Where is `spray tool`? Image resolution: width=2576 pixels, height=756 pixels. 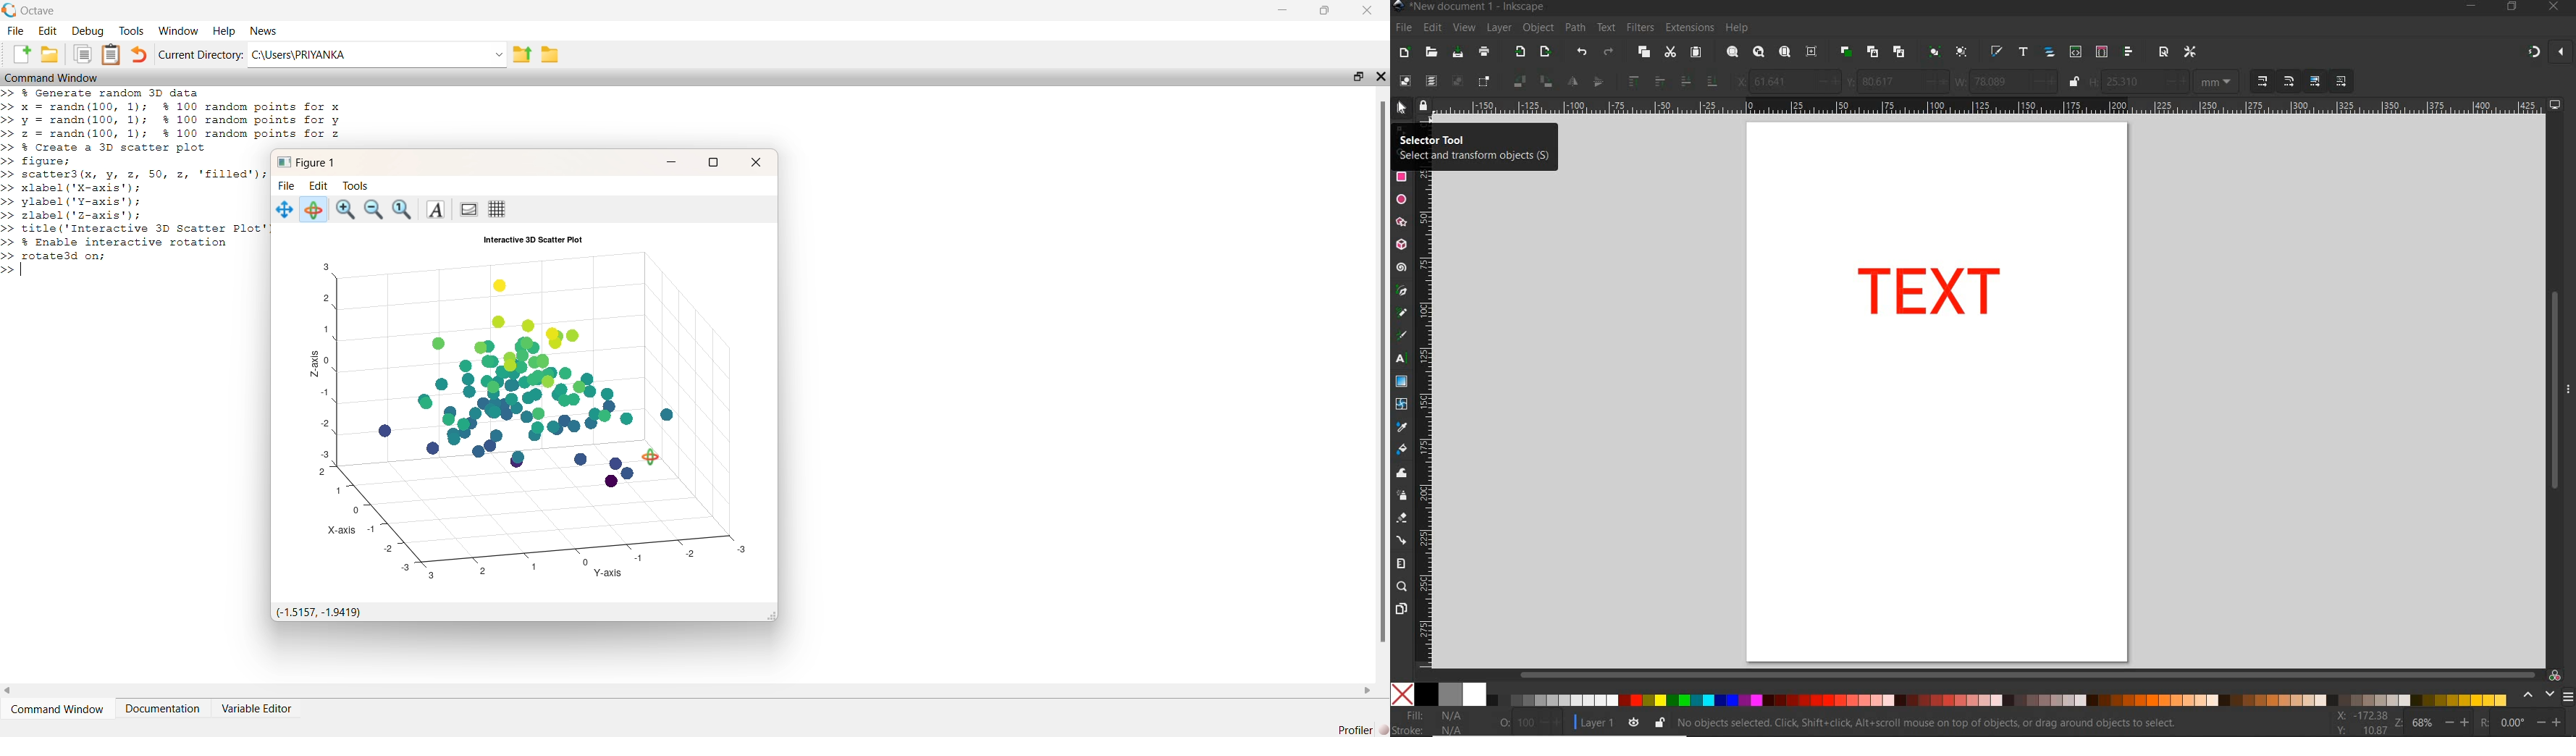
spray tool is located at coordinates (1401, 495).